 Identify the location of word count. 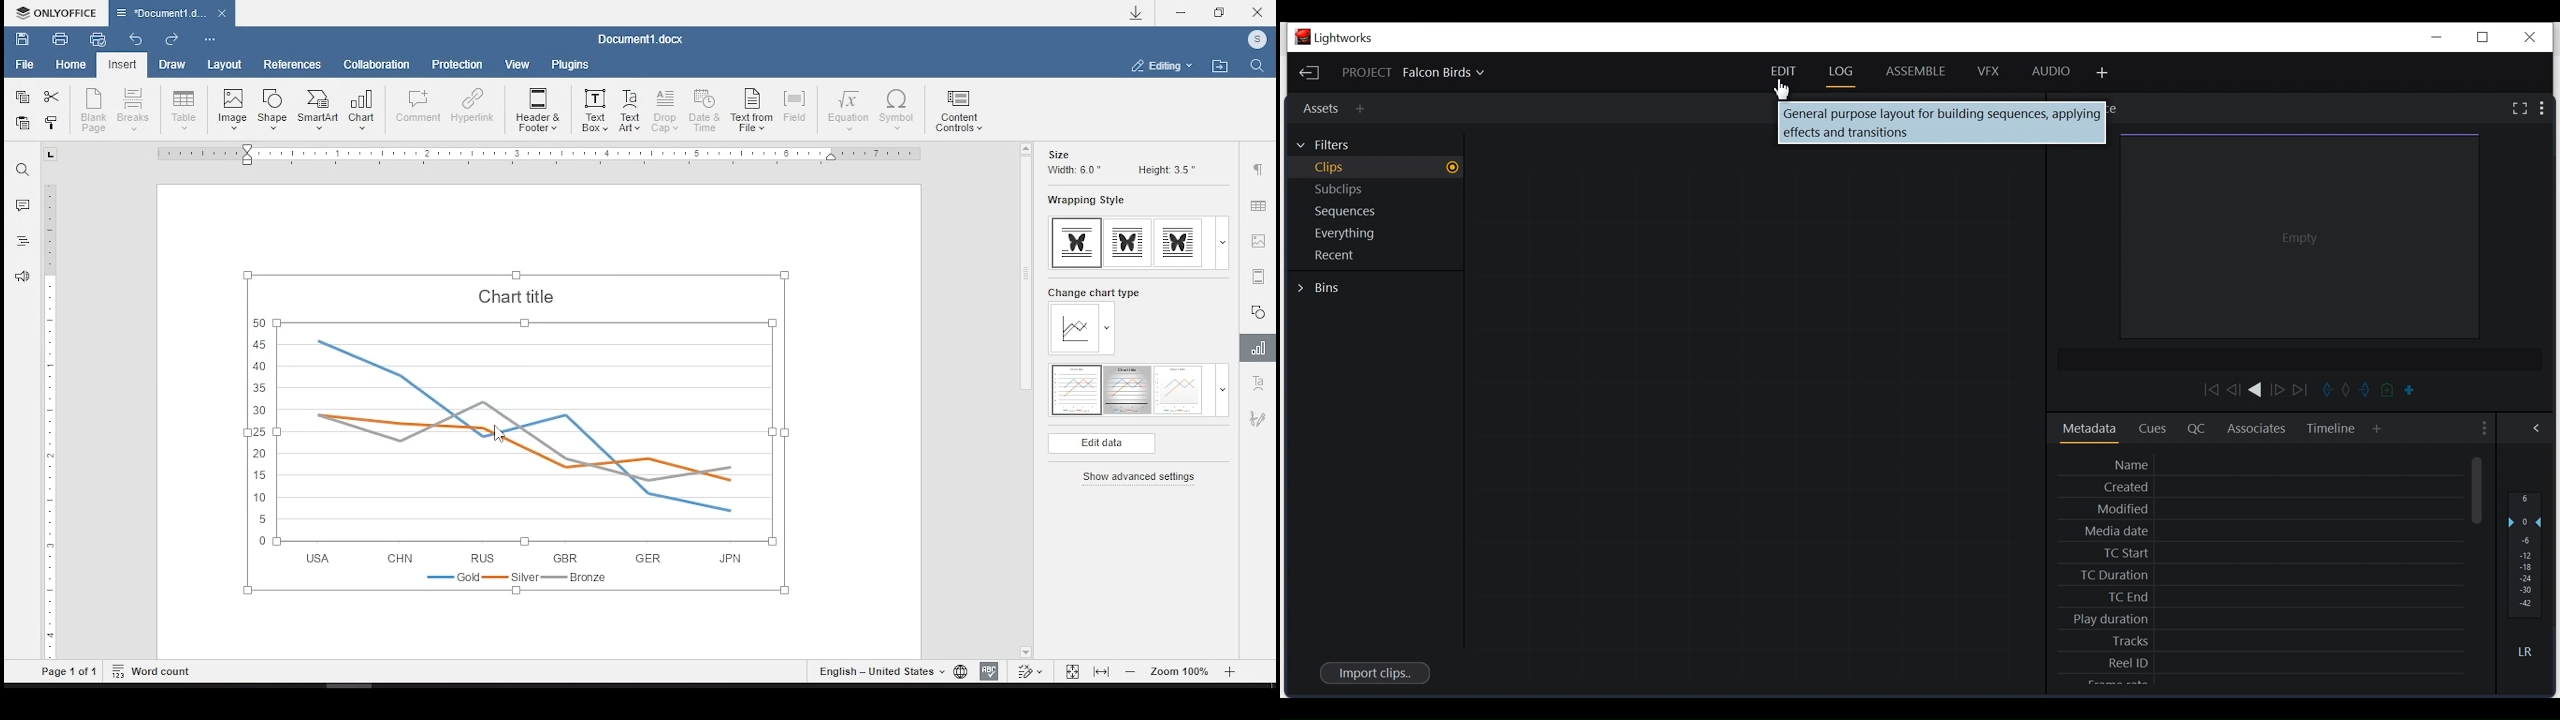
(155, 670).